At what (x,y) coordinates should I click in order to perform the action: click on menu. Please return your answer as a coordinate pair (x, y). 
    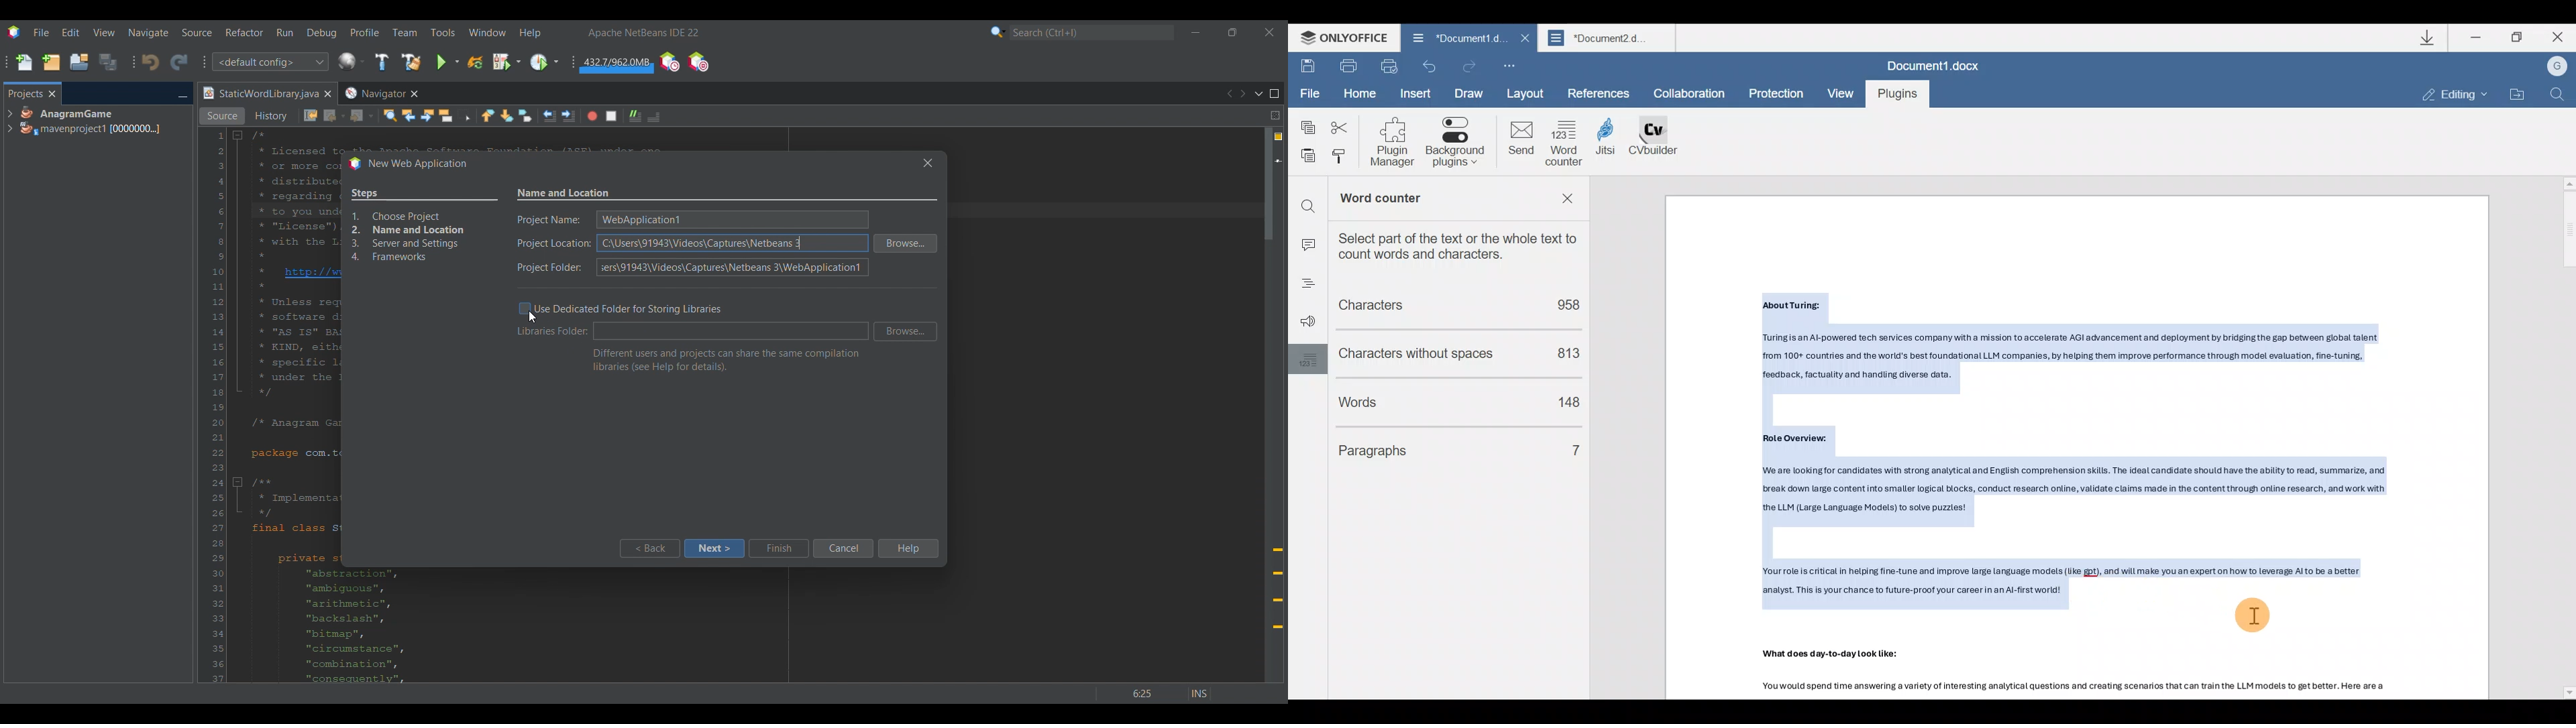
    Looking at the image, I should click on (1303, 286).